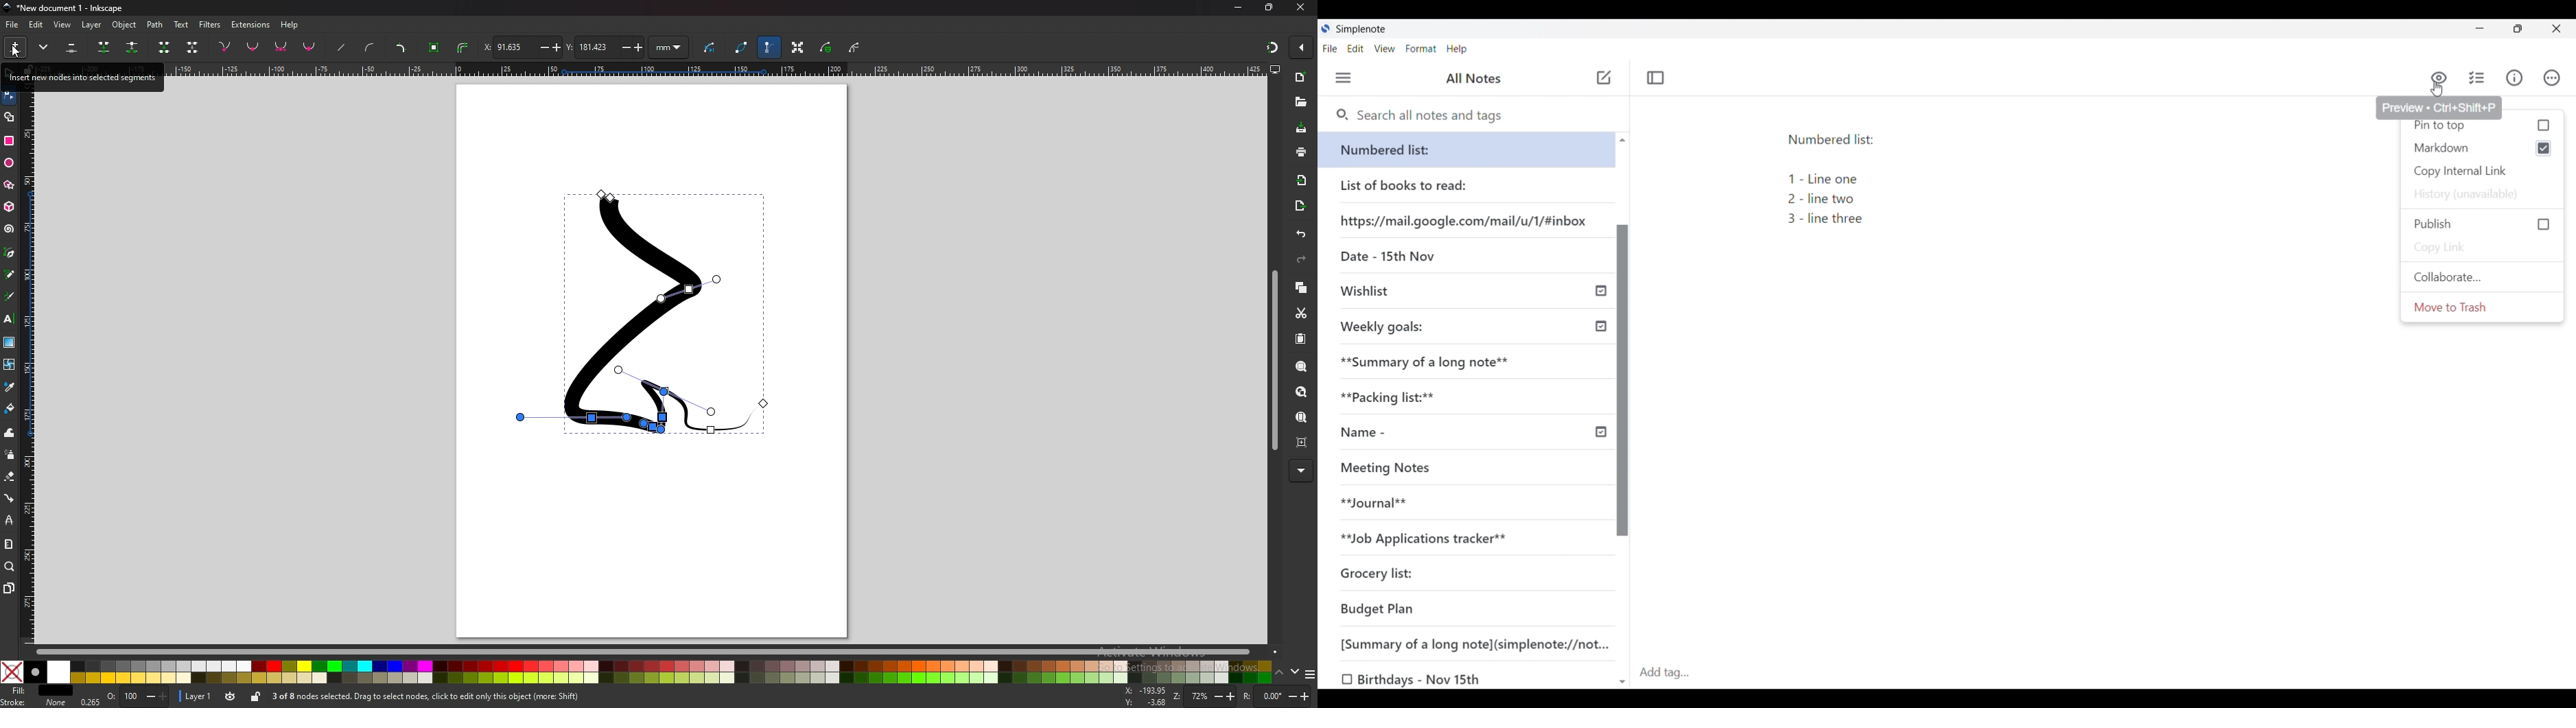 This screenshot has height=728, width=2576. I want to click on Edit menu, so click(1356, 49).